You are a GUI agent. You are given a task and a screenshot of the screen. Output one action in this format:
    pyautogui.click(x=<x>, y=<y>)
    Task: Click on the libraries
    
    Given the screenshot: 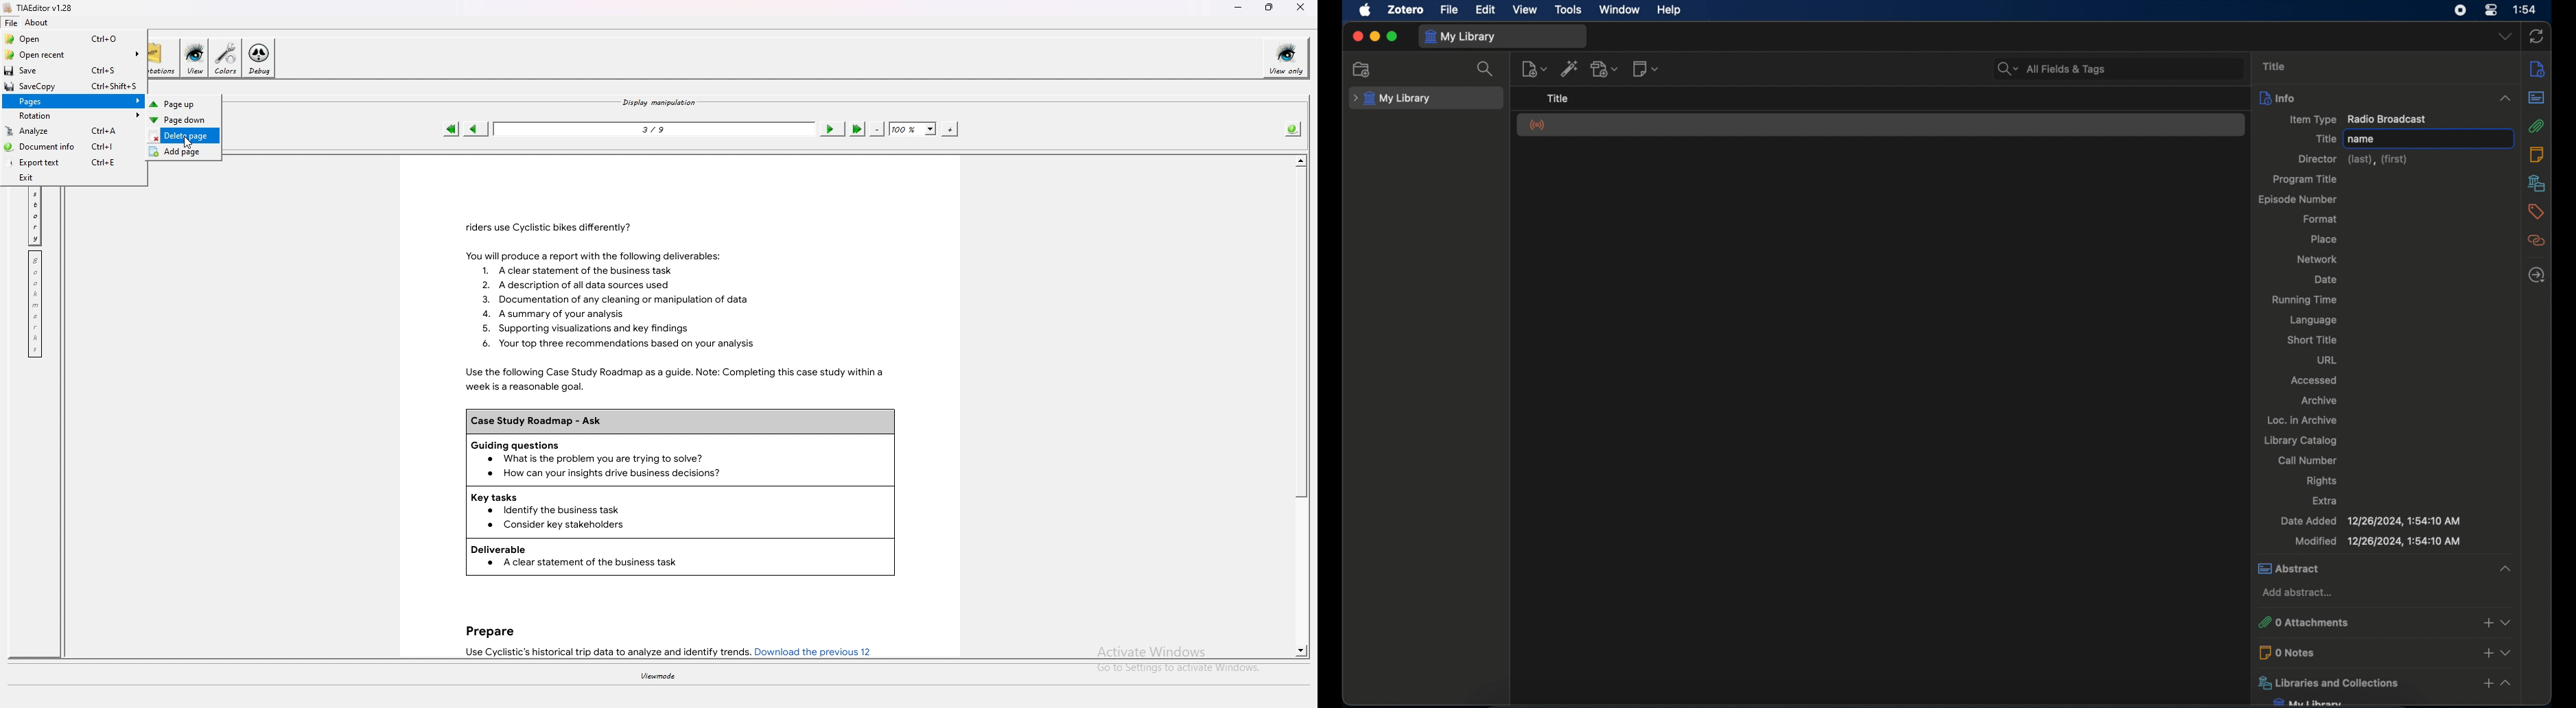 What is the action you would take?
    pyautogui.click(x=2537, y=183)
    